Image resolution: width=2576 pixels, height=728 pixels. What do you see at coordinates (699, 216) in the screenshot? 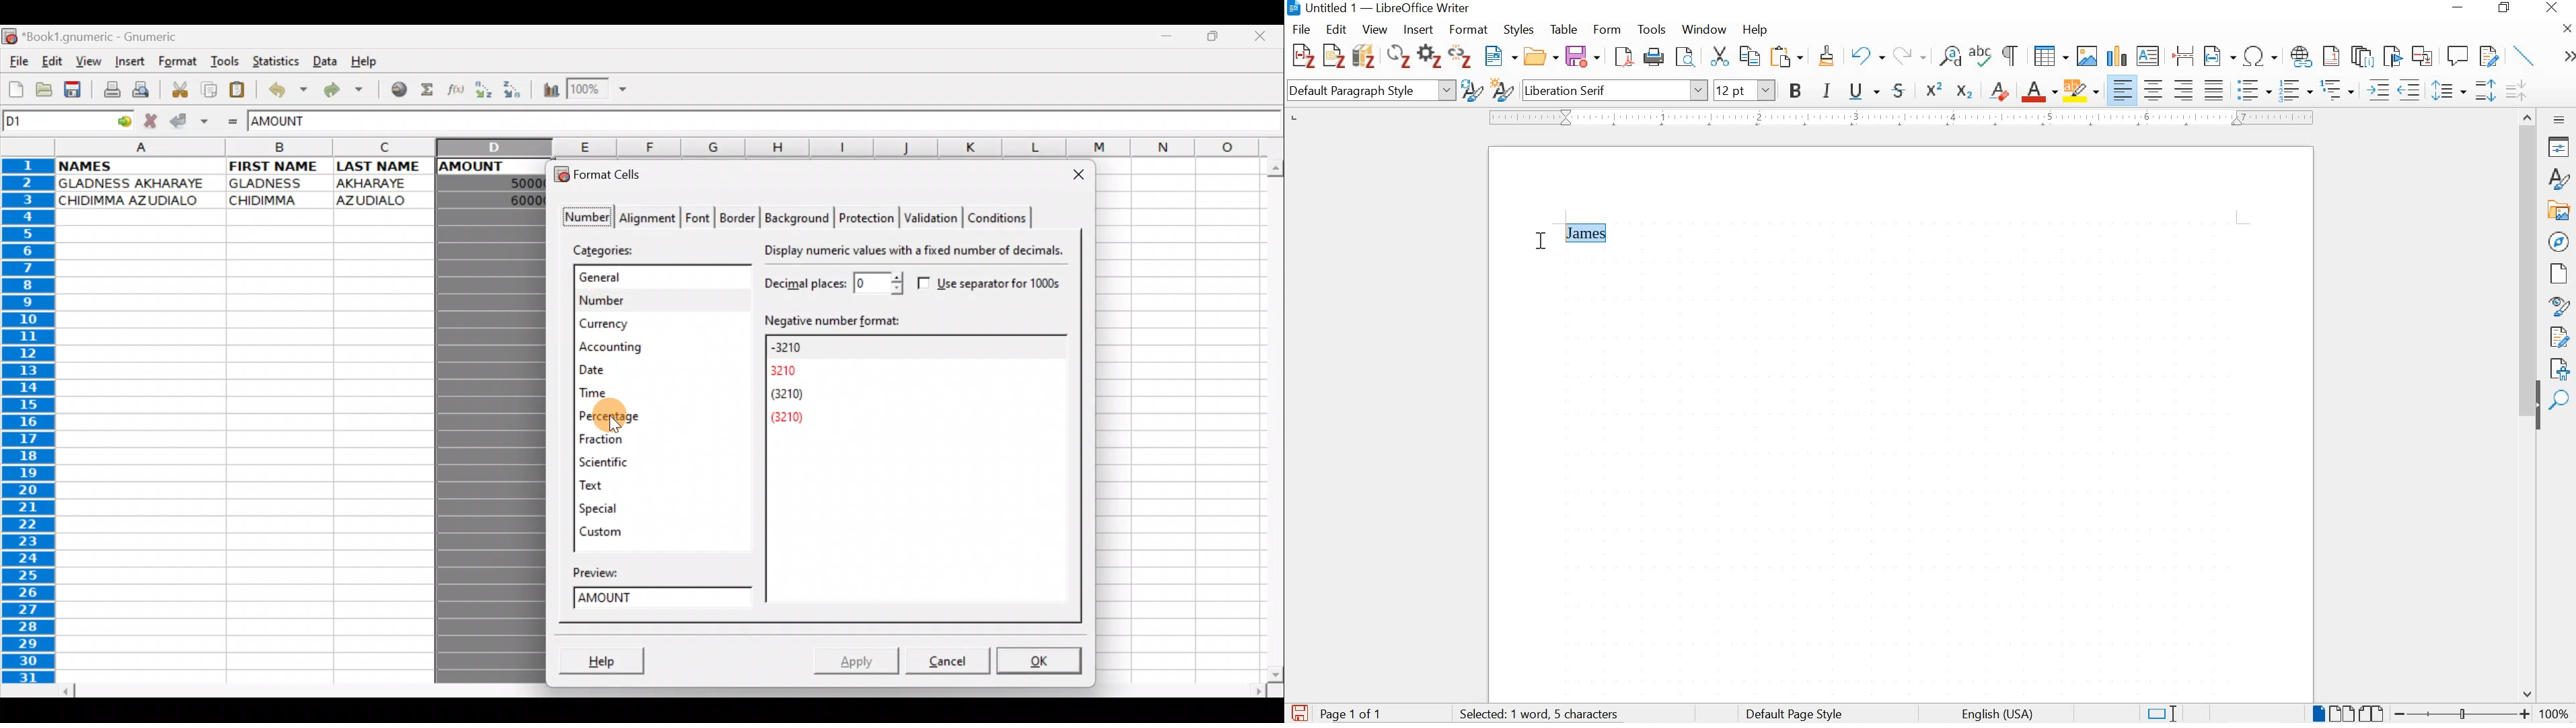
I see `Font` at bounding box center [699, 216].